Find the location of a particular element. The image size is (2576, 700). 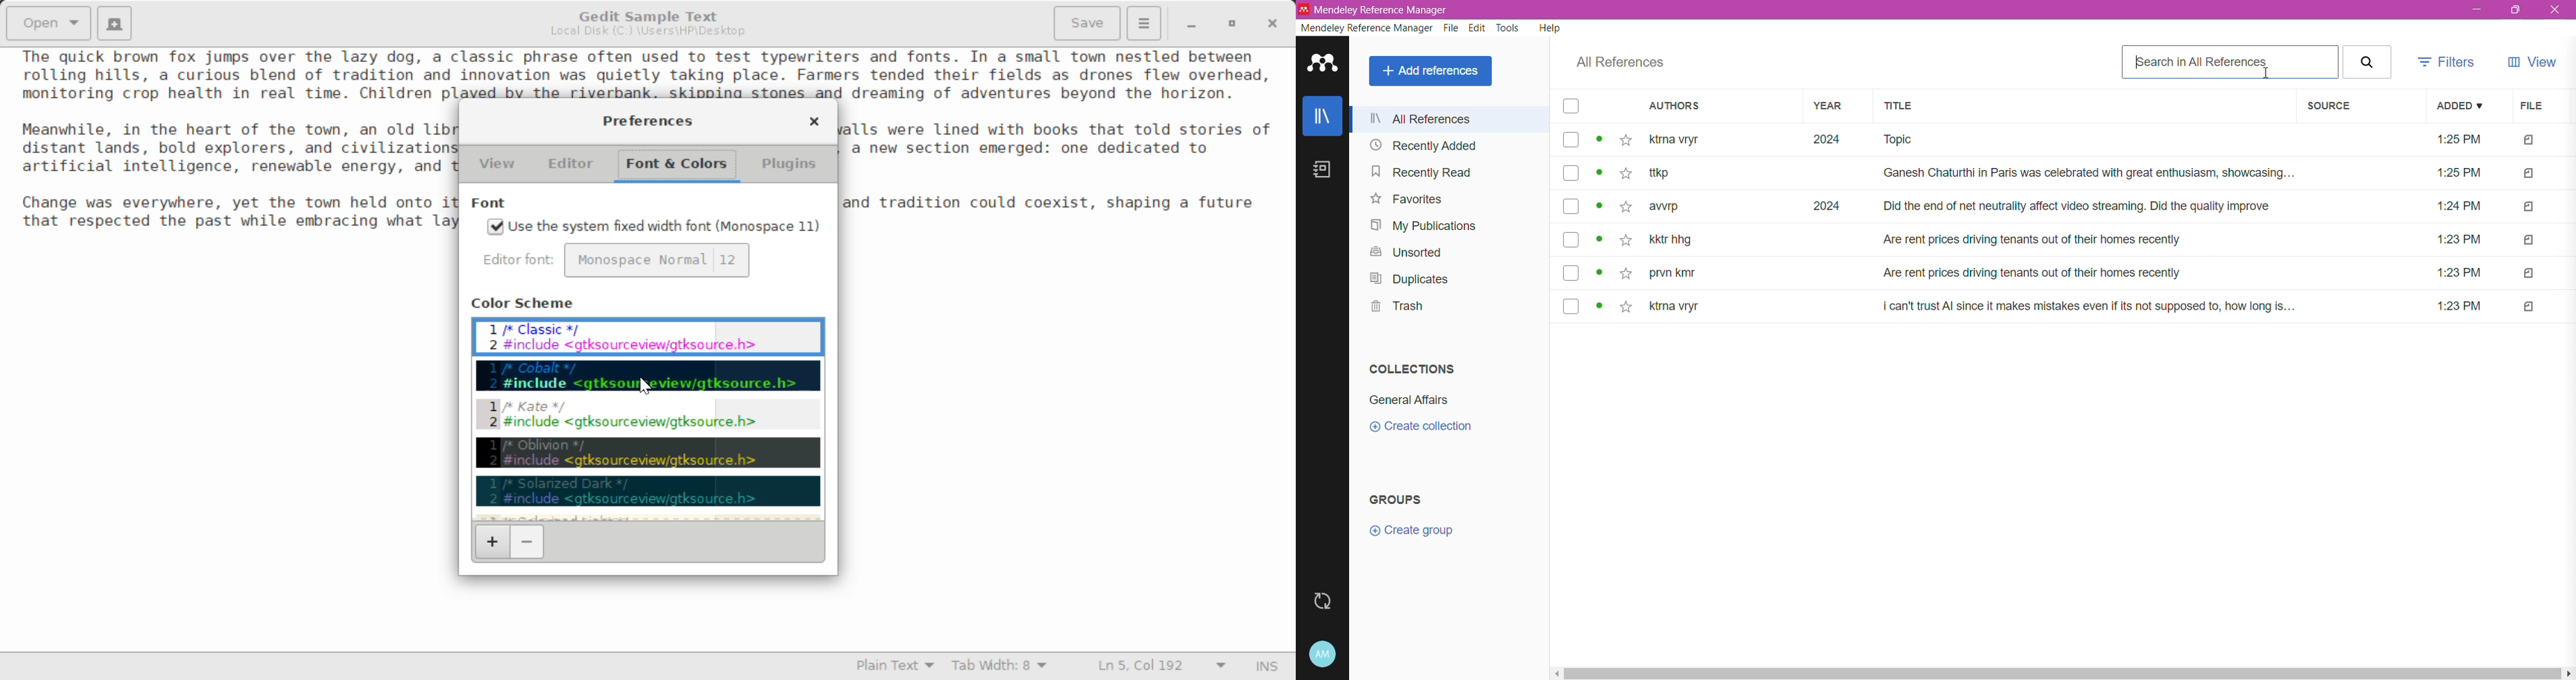

view status of the file is located at coordinates (1600, 273).